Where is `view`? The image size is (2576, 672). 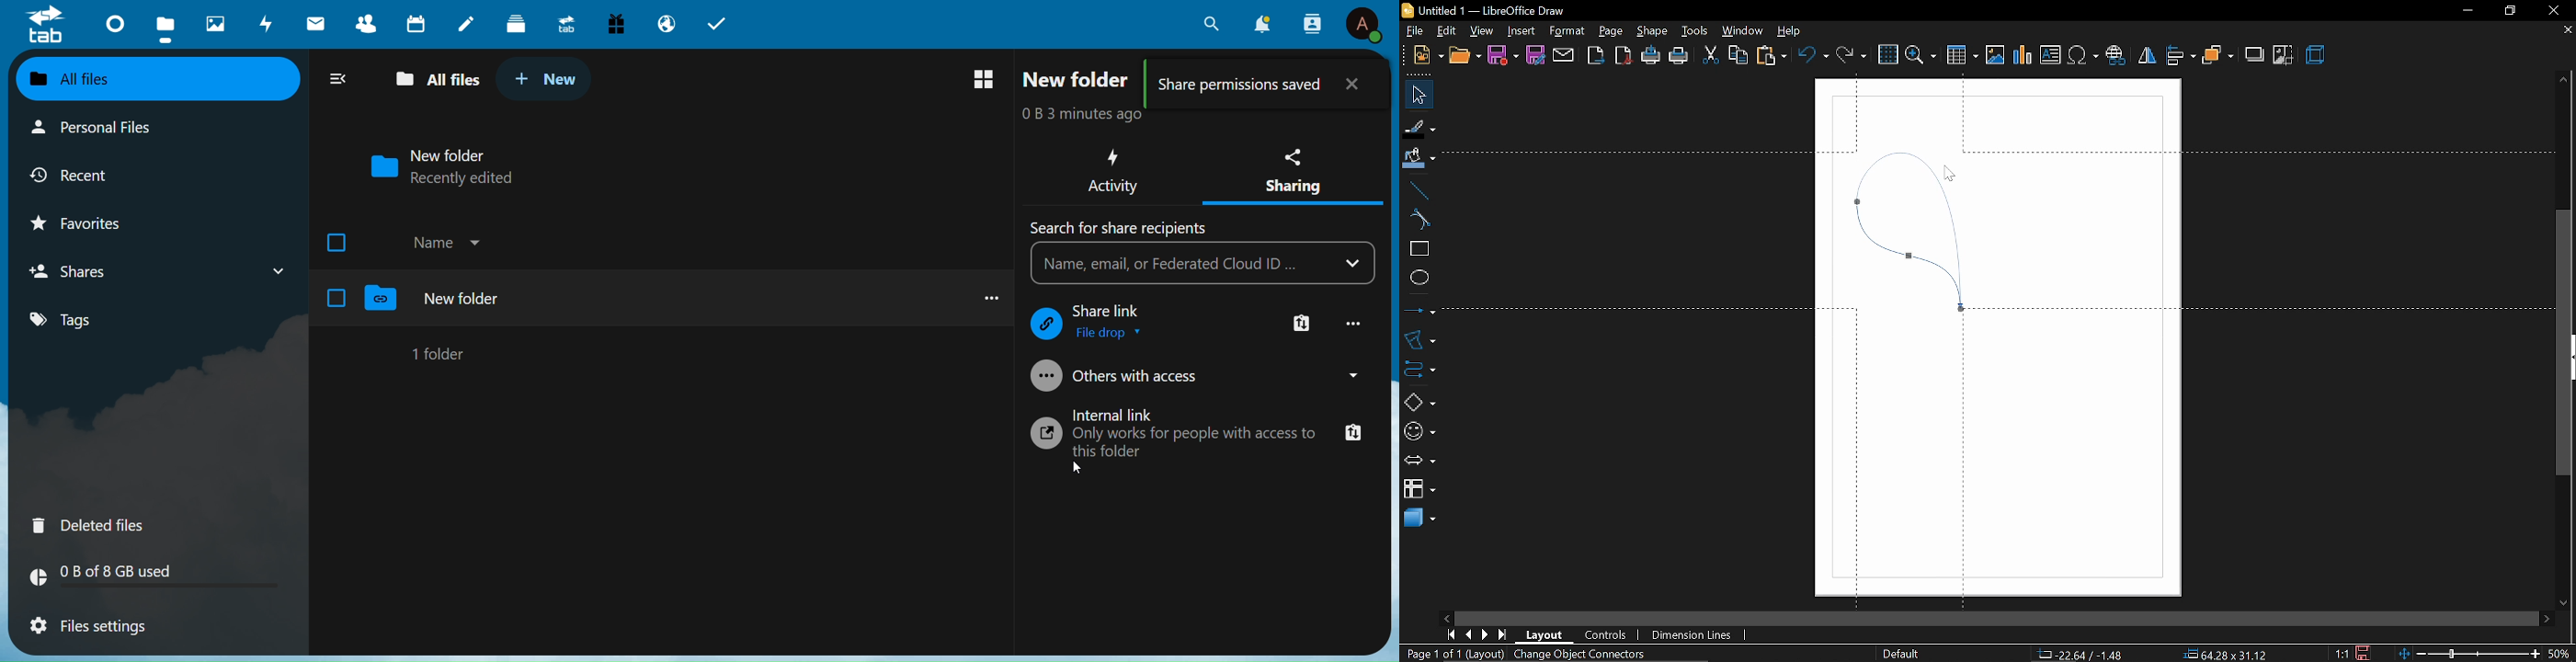
view is located at coordinates (1482, 29).